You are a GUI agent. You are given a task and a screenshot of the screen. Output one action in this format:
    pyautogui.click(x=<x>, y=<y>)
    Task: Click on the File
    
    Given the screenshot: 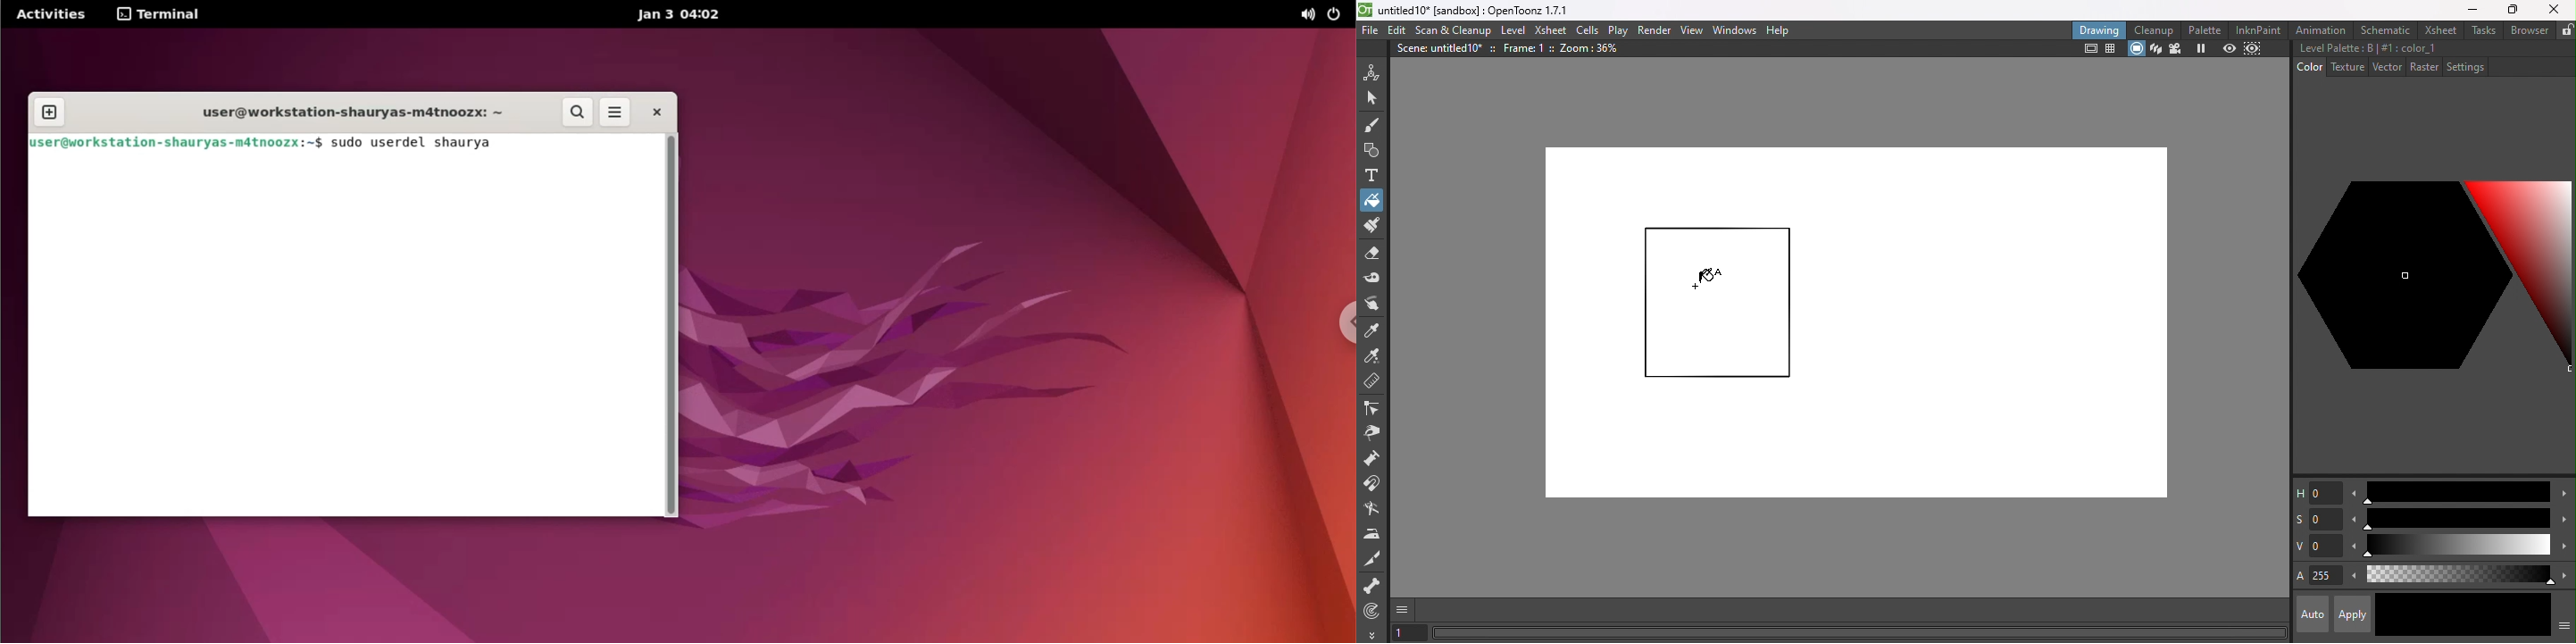 What is the action you would take?
    pyautogui.click(x=1371, y=31)
    